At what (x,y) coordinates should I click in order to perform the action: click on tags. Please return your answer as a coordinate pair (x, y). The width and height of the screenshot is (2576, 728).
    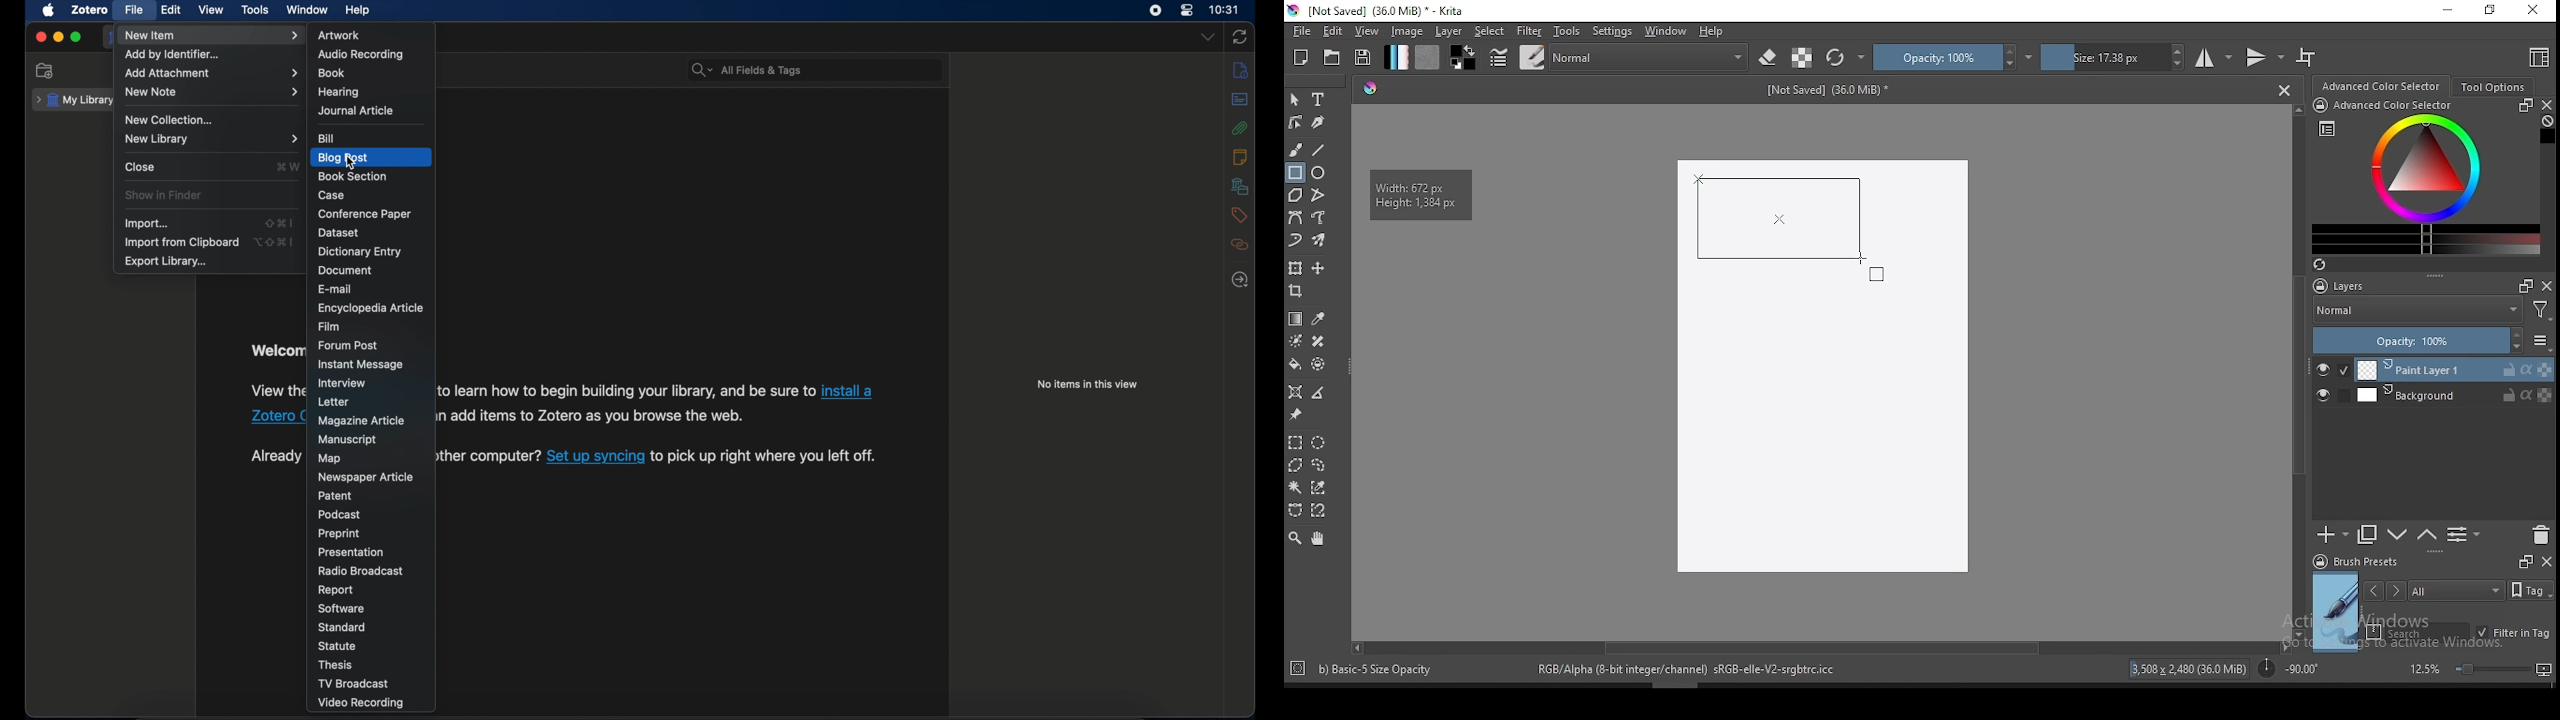
    Looking at the image, I should click on (1240, 215).